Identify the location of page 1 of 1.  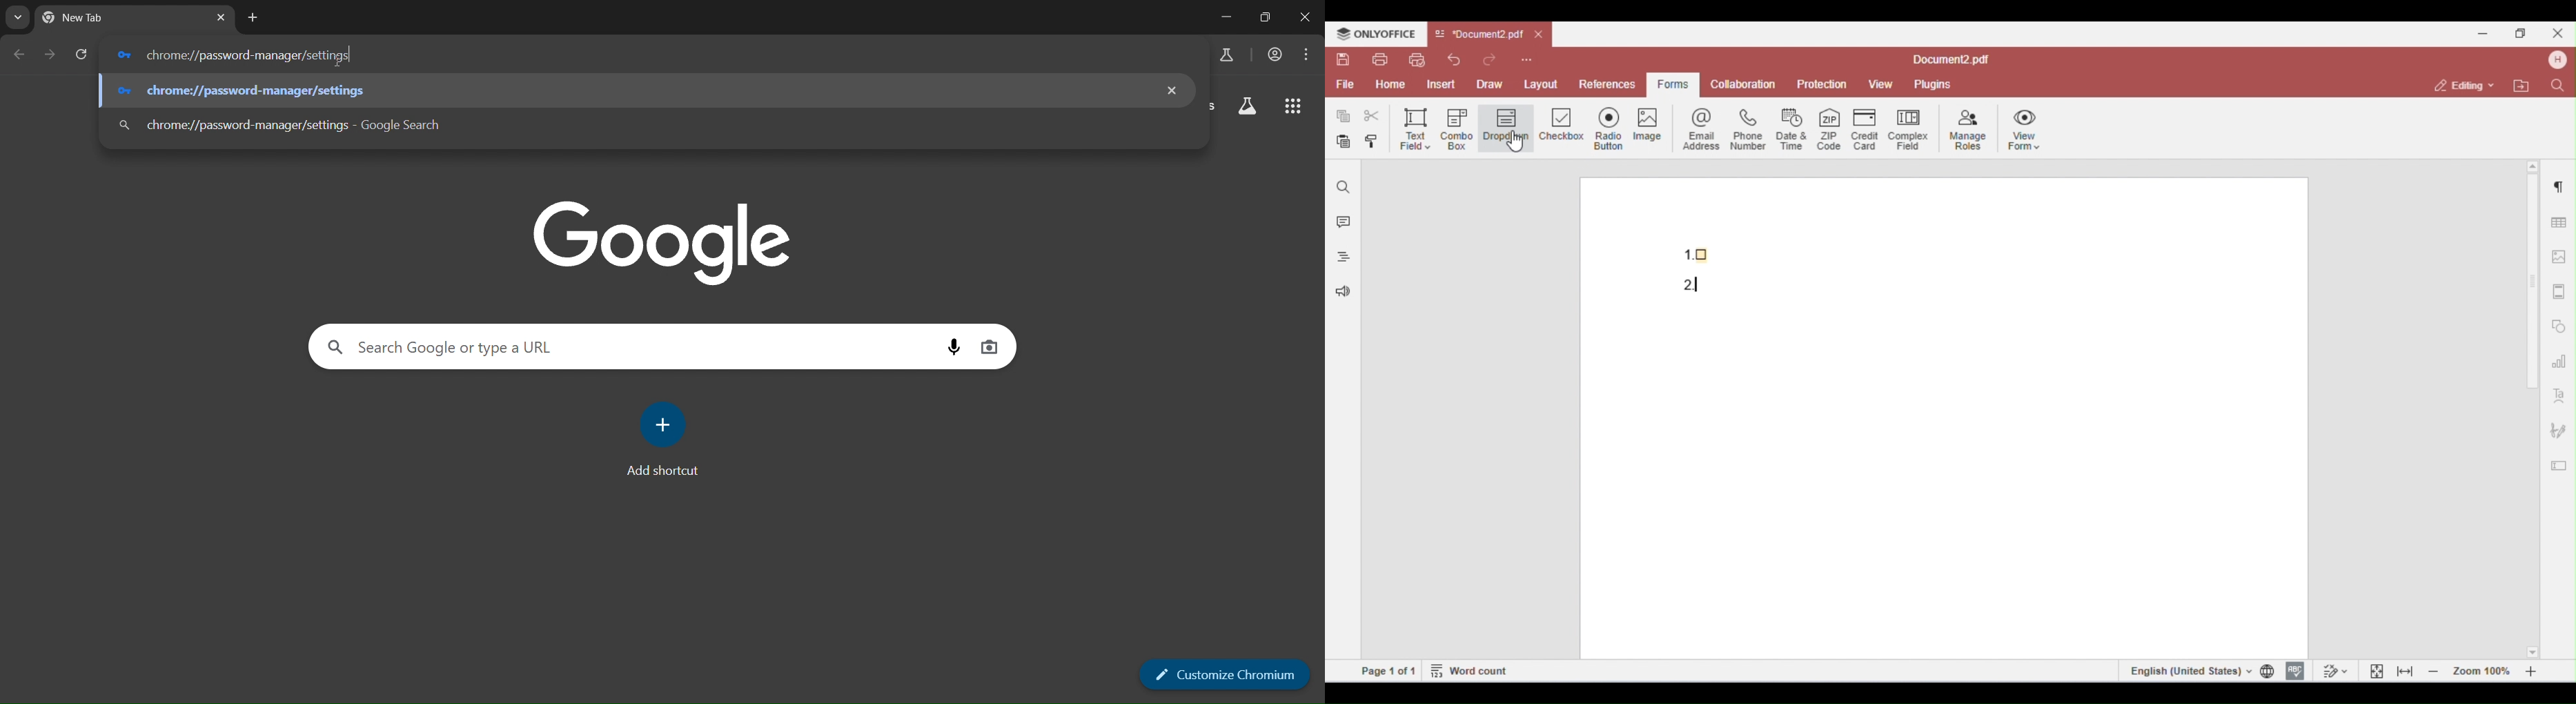
(1389, 670).